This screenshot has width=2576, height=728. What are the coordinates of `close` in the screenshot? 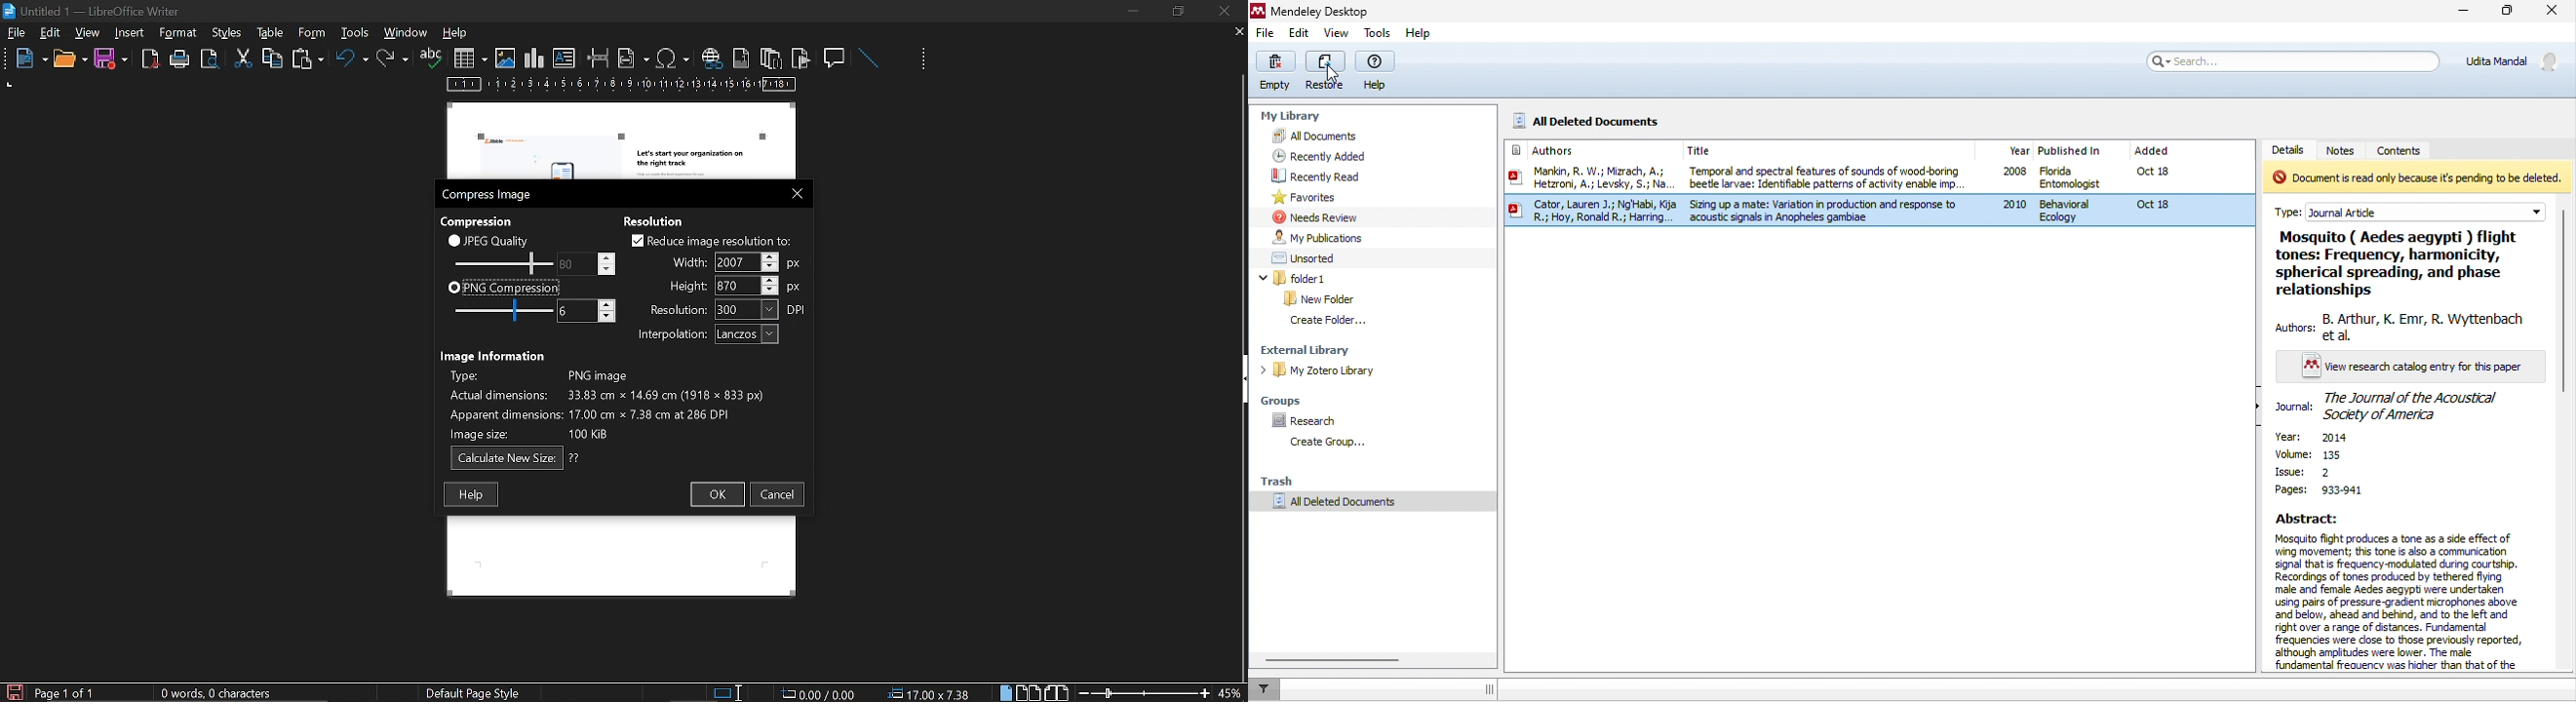 It's located at (2556, 12).